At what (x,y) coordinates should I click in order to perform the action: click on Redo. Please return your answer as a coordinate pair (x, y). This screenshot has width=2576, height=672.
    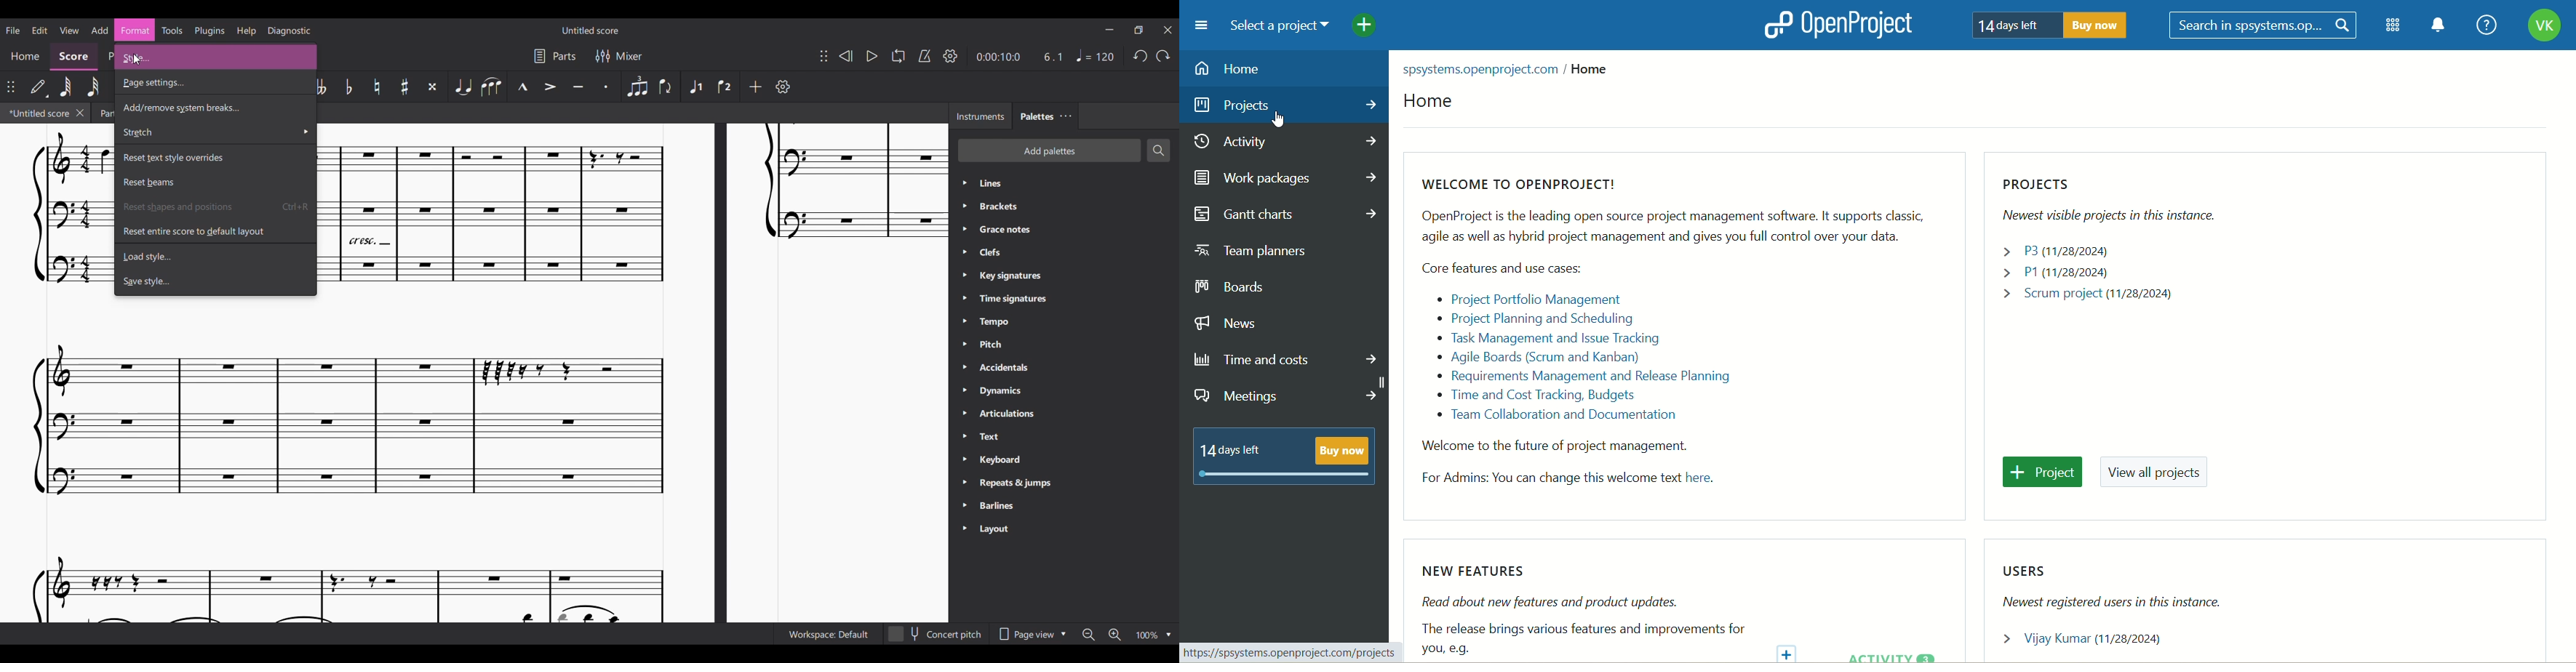
    Looking at the image, I should click on (1164, 56).